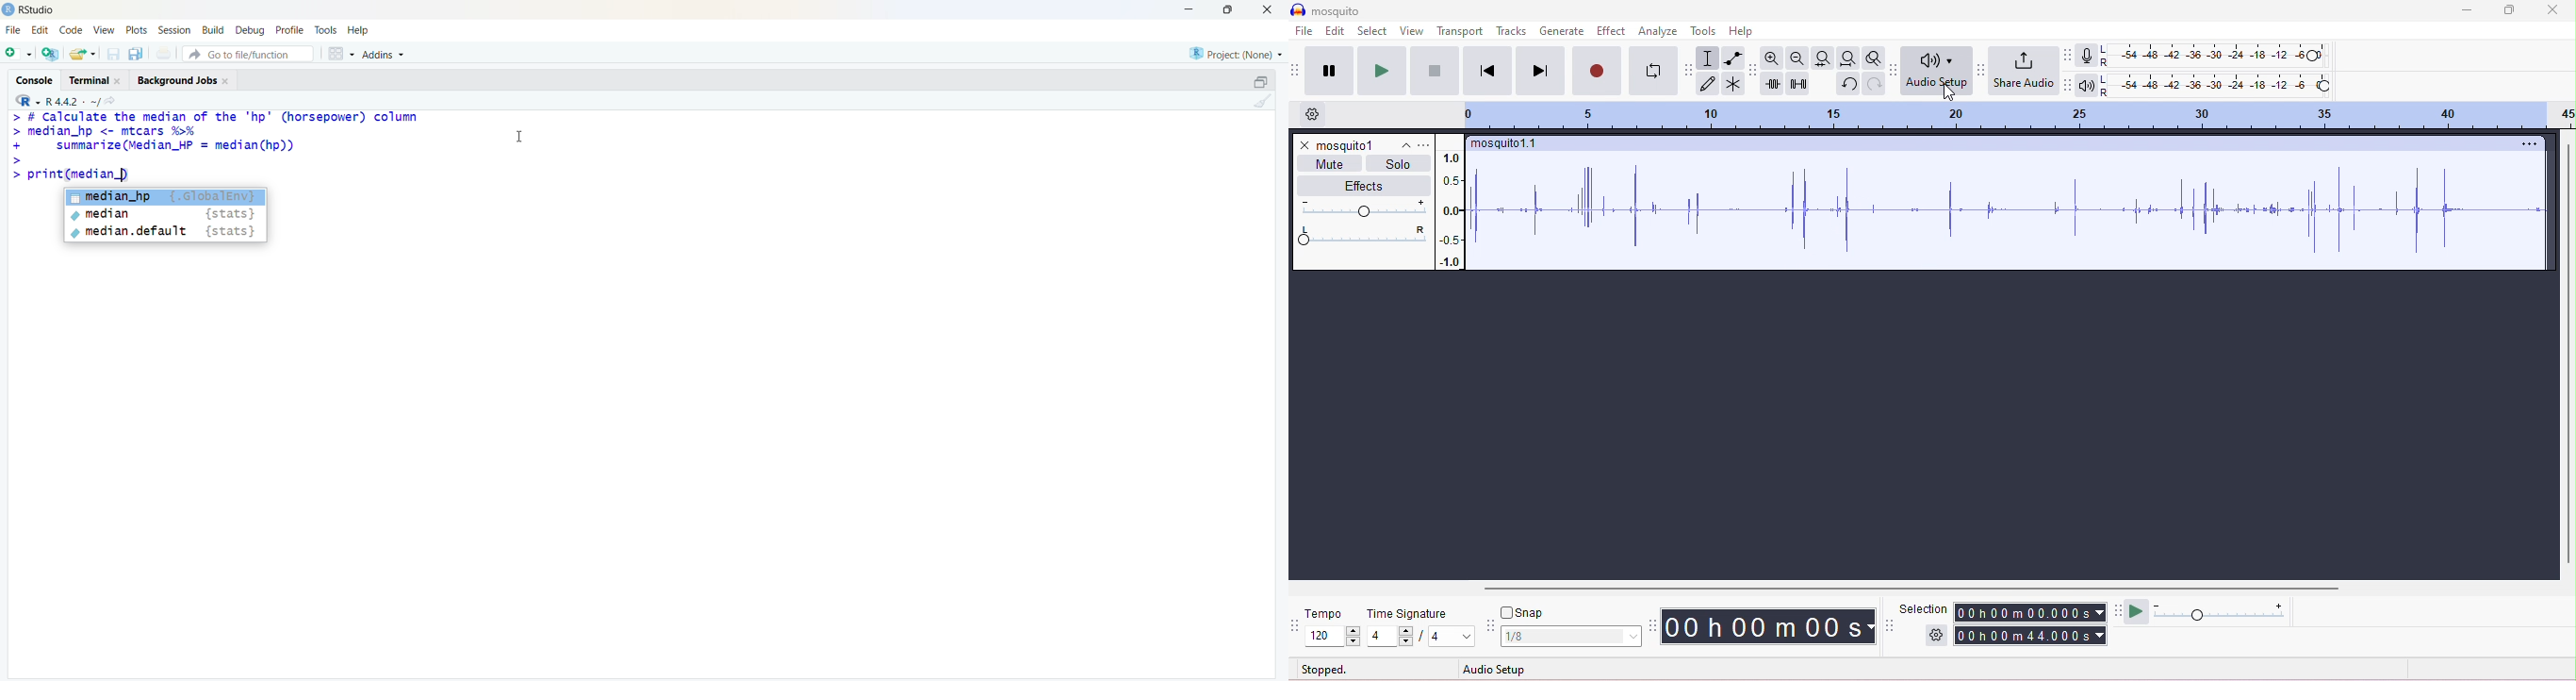 The width and height of the screenshot is (2576, 700). I want to click on envelop, so click(1733, 58).